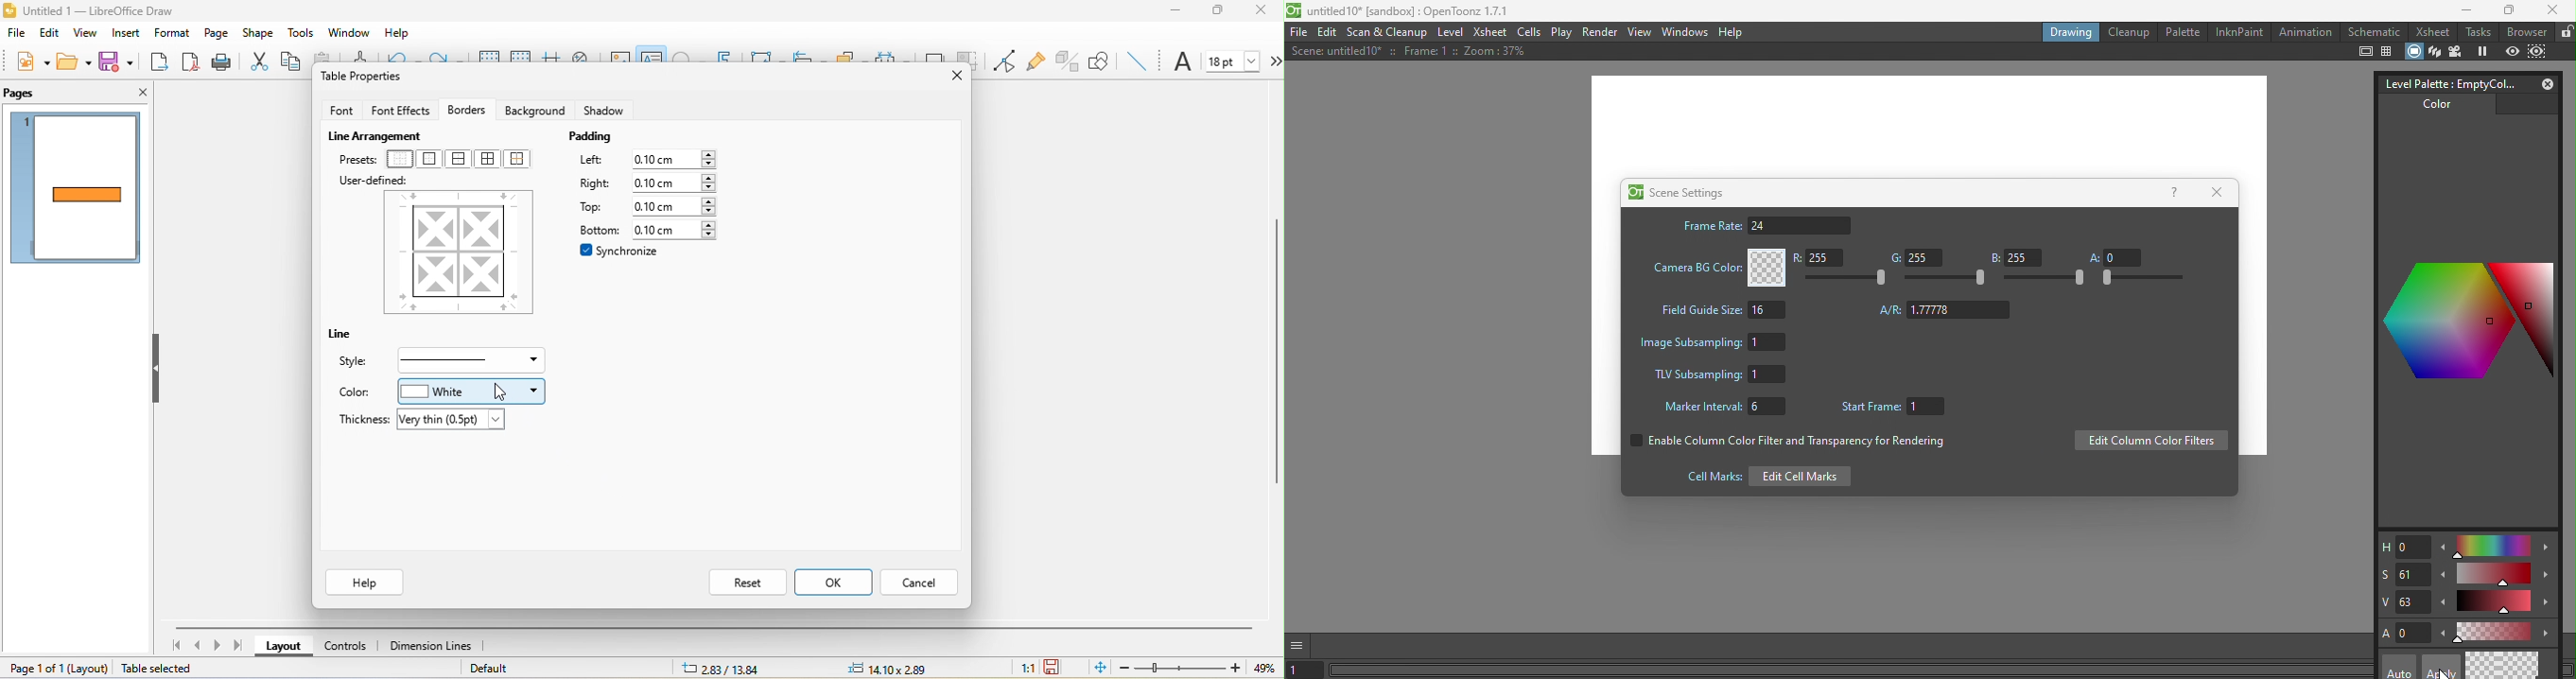 The height and width of the screenshot is (700, 2576). Describe the element at coordinates (2547, 579) in the screenshot. I see `` at that location.